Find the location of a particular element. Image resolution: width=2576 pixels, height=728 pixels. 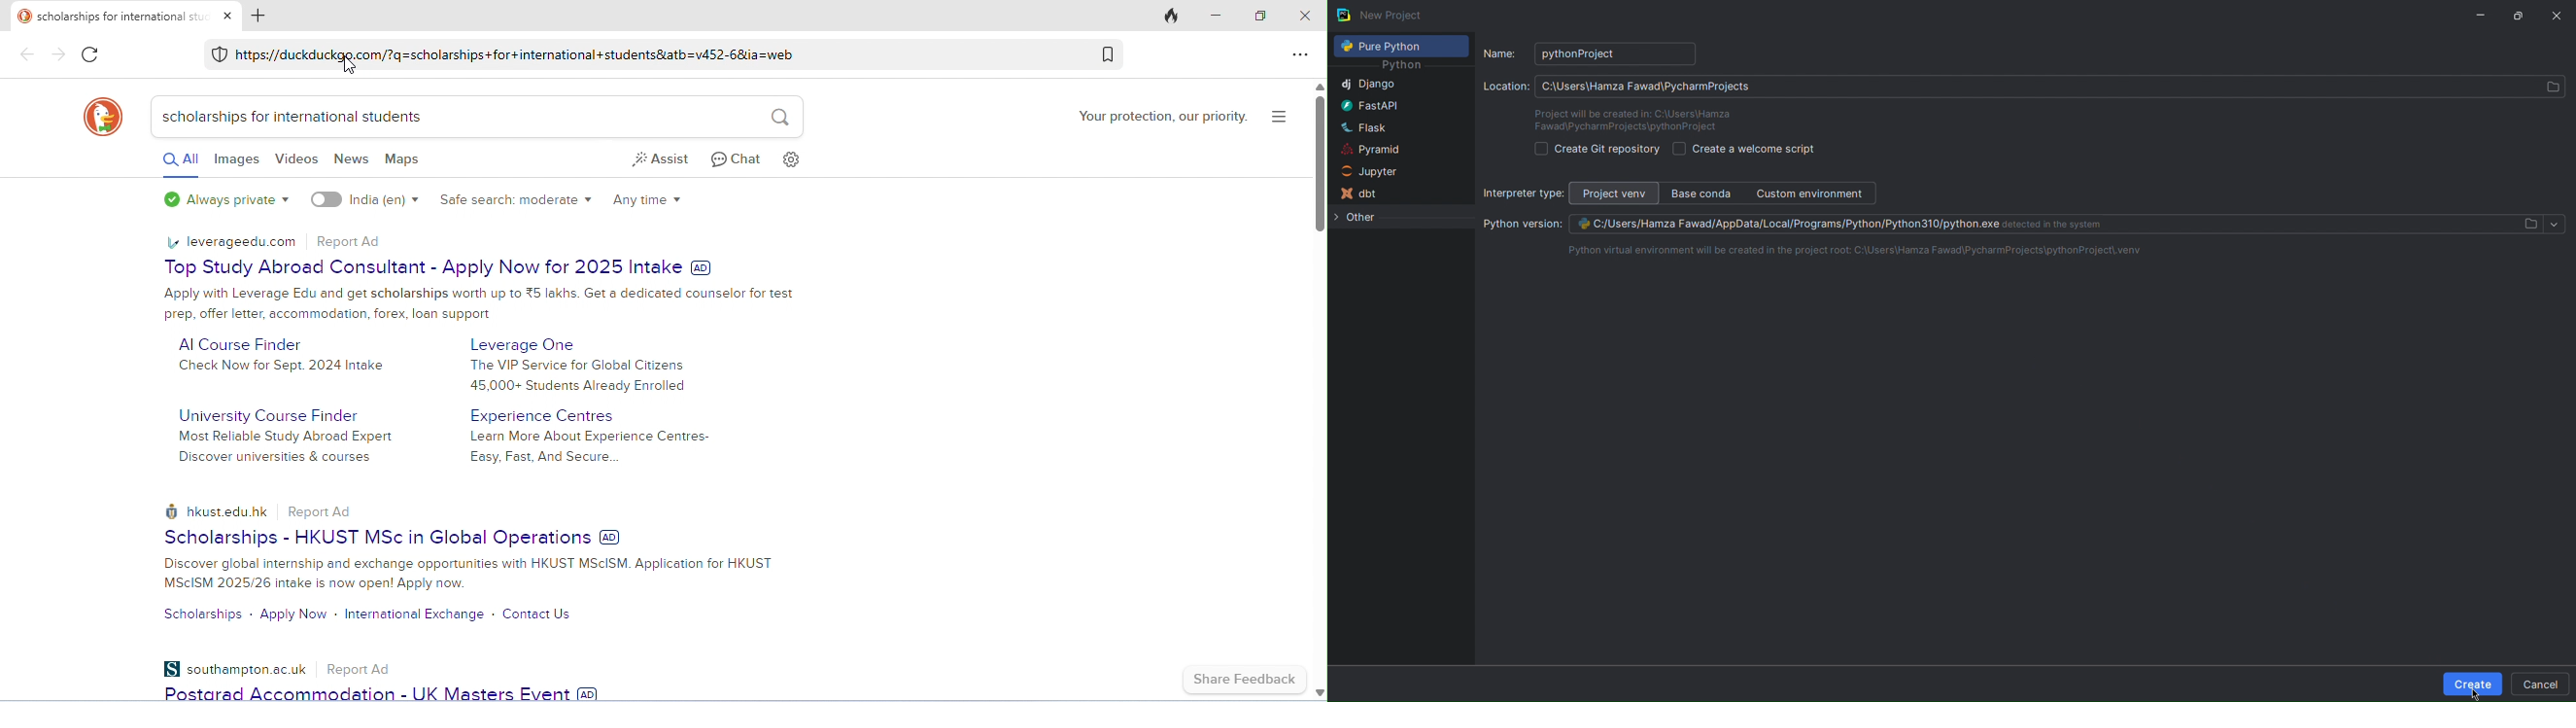

Interpreter Type is located at coordinates (1521, 193).